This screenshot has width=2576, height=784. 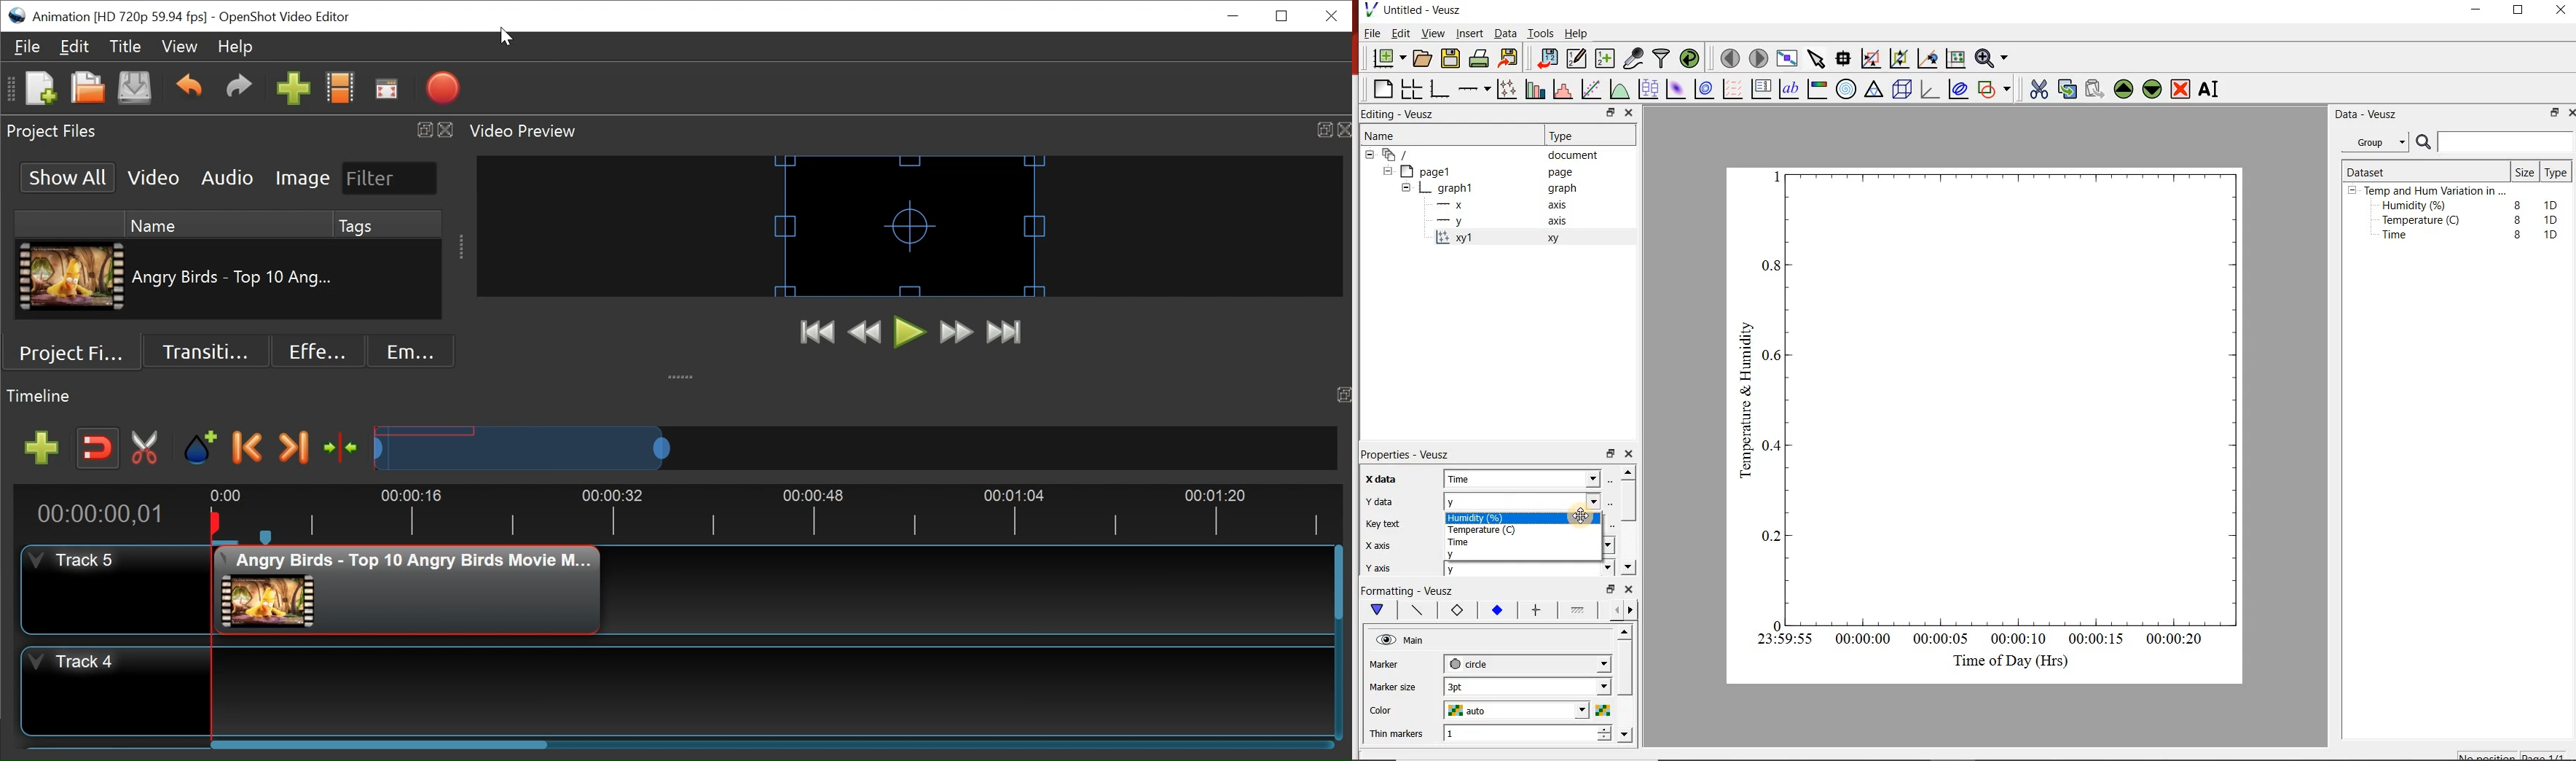 I want to click on restore down, so click(x=1601, y=112).